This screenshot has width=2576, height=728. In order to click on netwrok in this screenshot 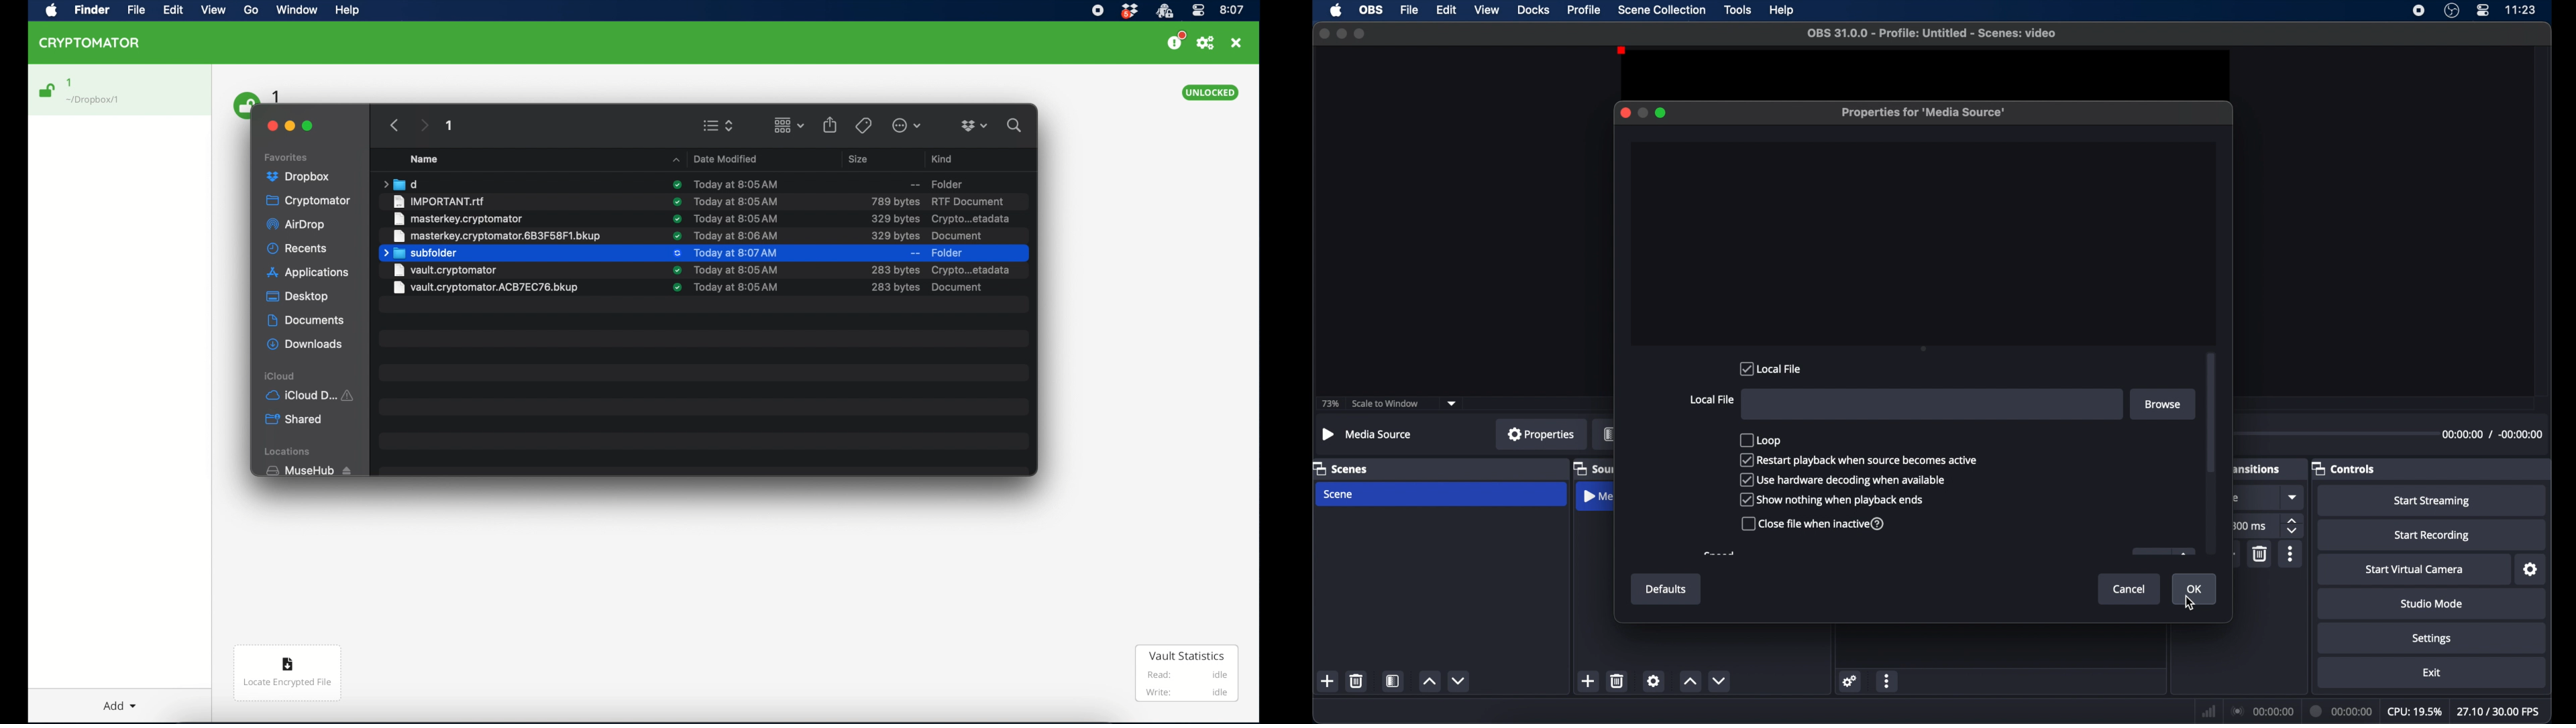, I will do `click(2208, 712)`.